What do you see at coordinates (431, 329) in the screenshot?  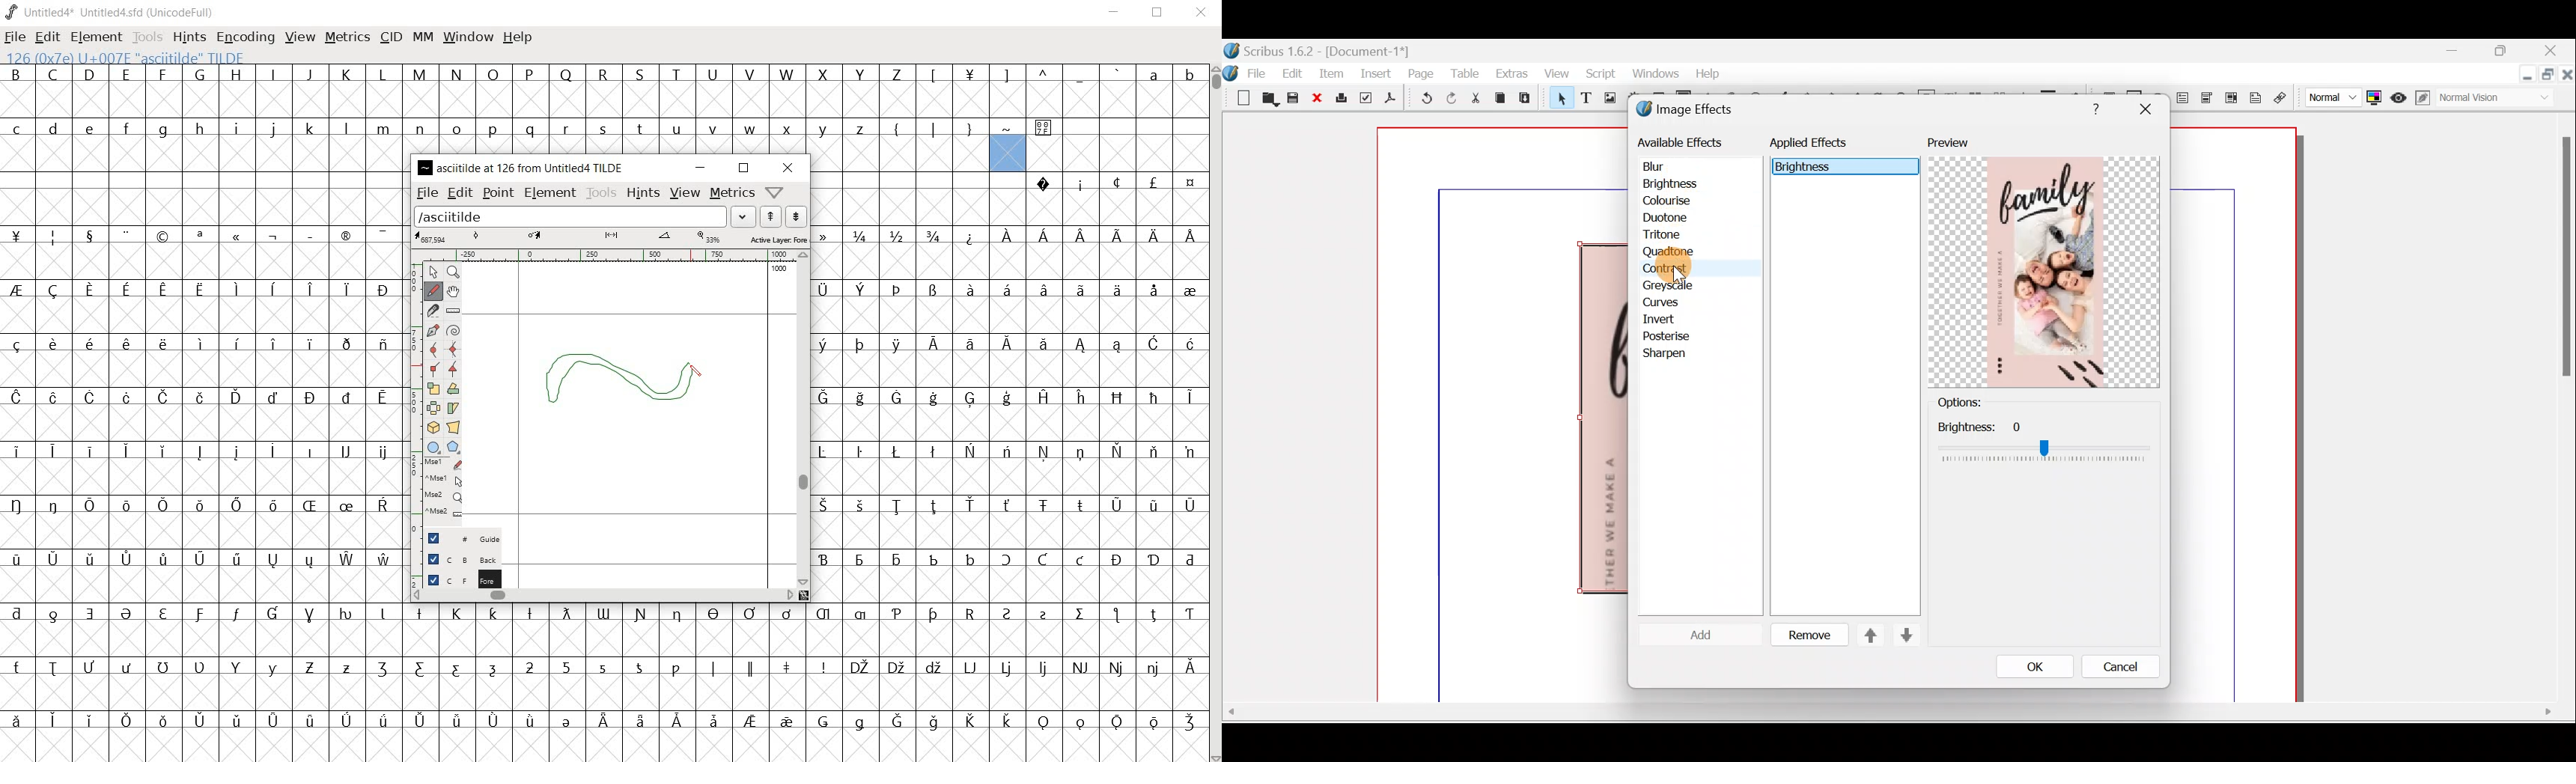 I see `add a point, then drag out its control points` at bounding box center [431, 329].